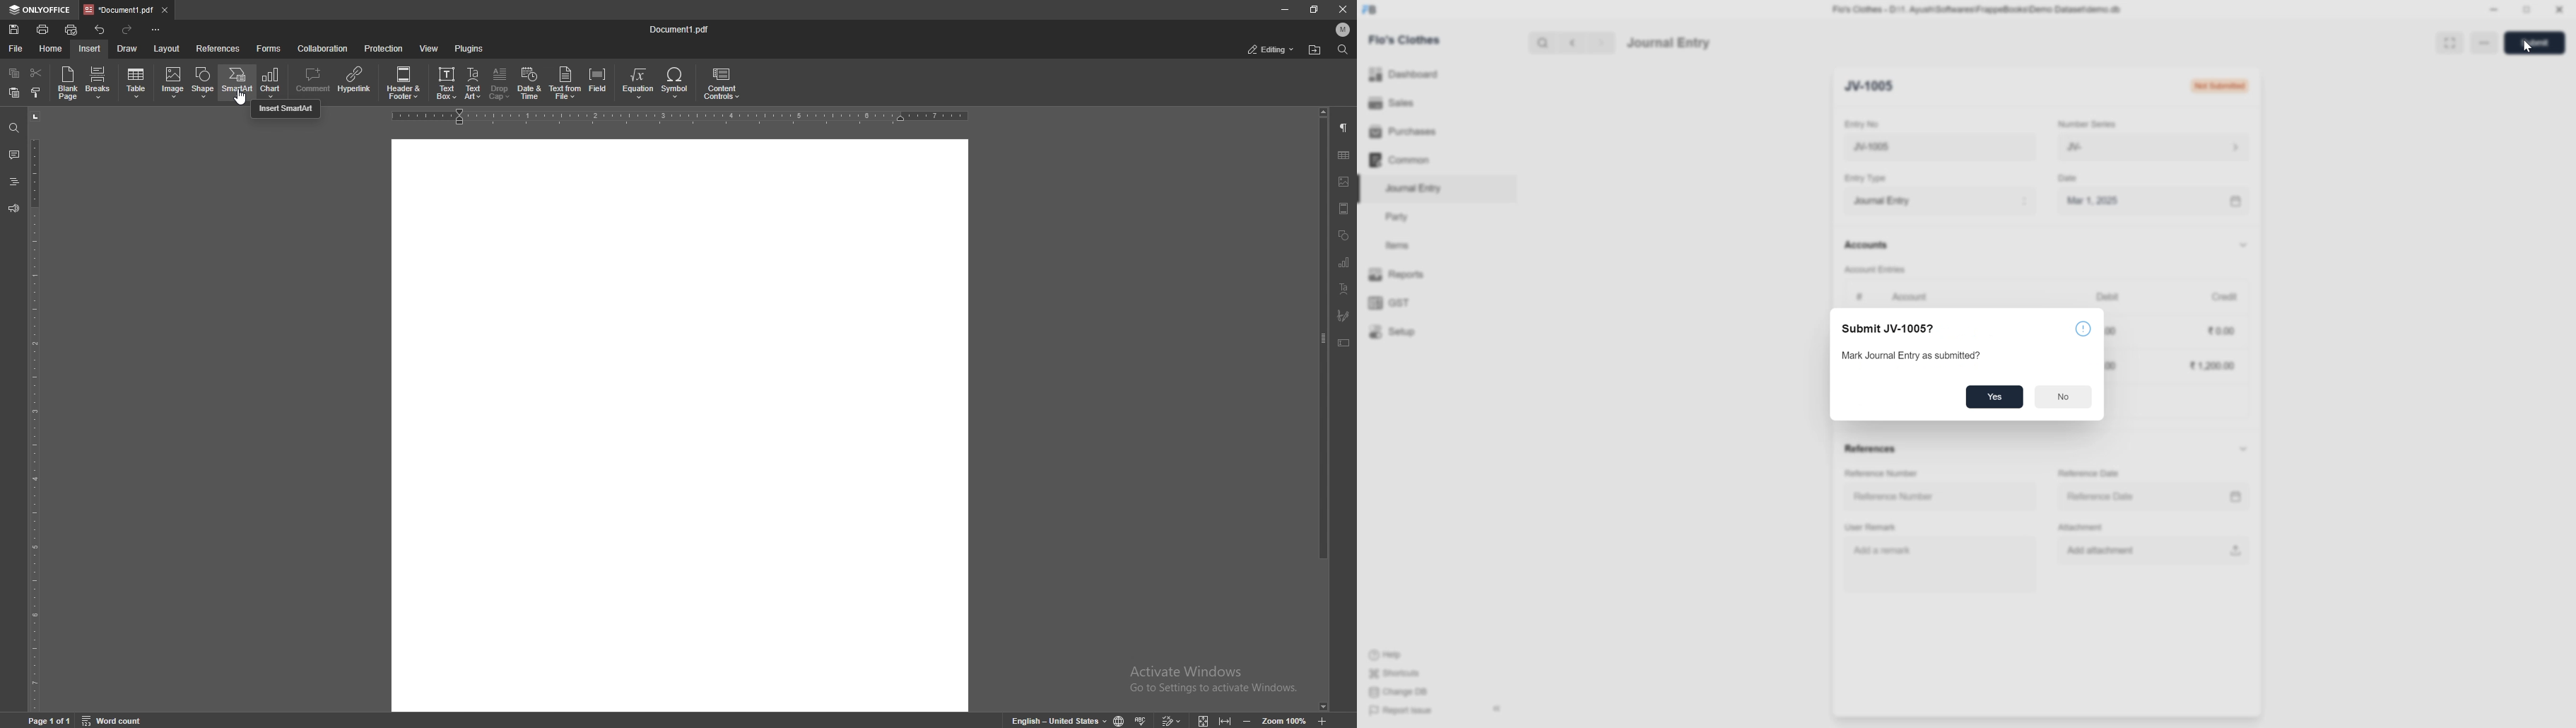 This screenshot has height=728, width=2576. What do you see at coordinates (1392, 331) in the screenshot?
I see `Setup` at bounding box center [1392, 331].